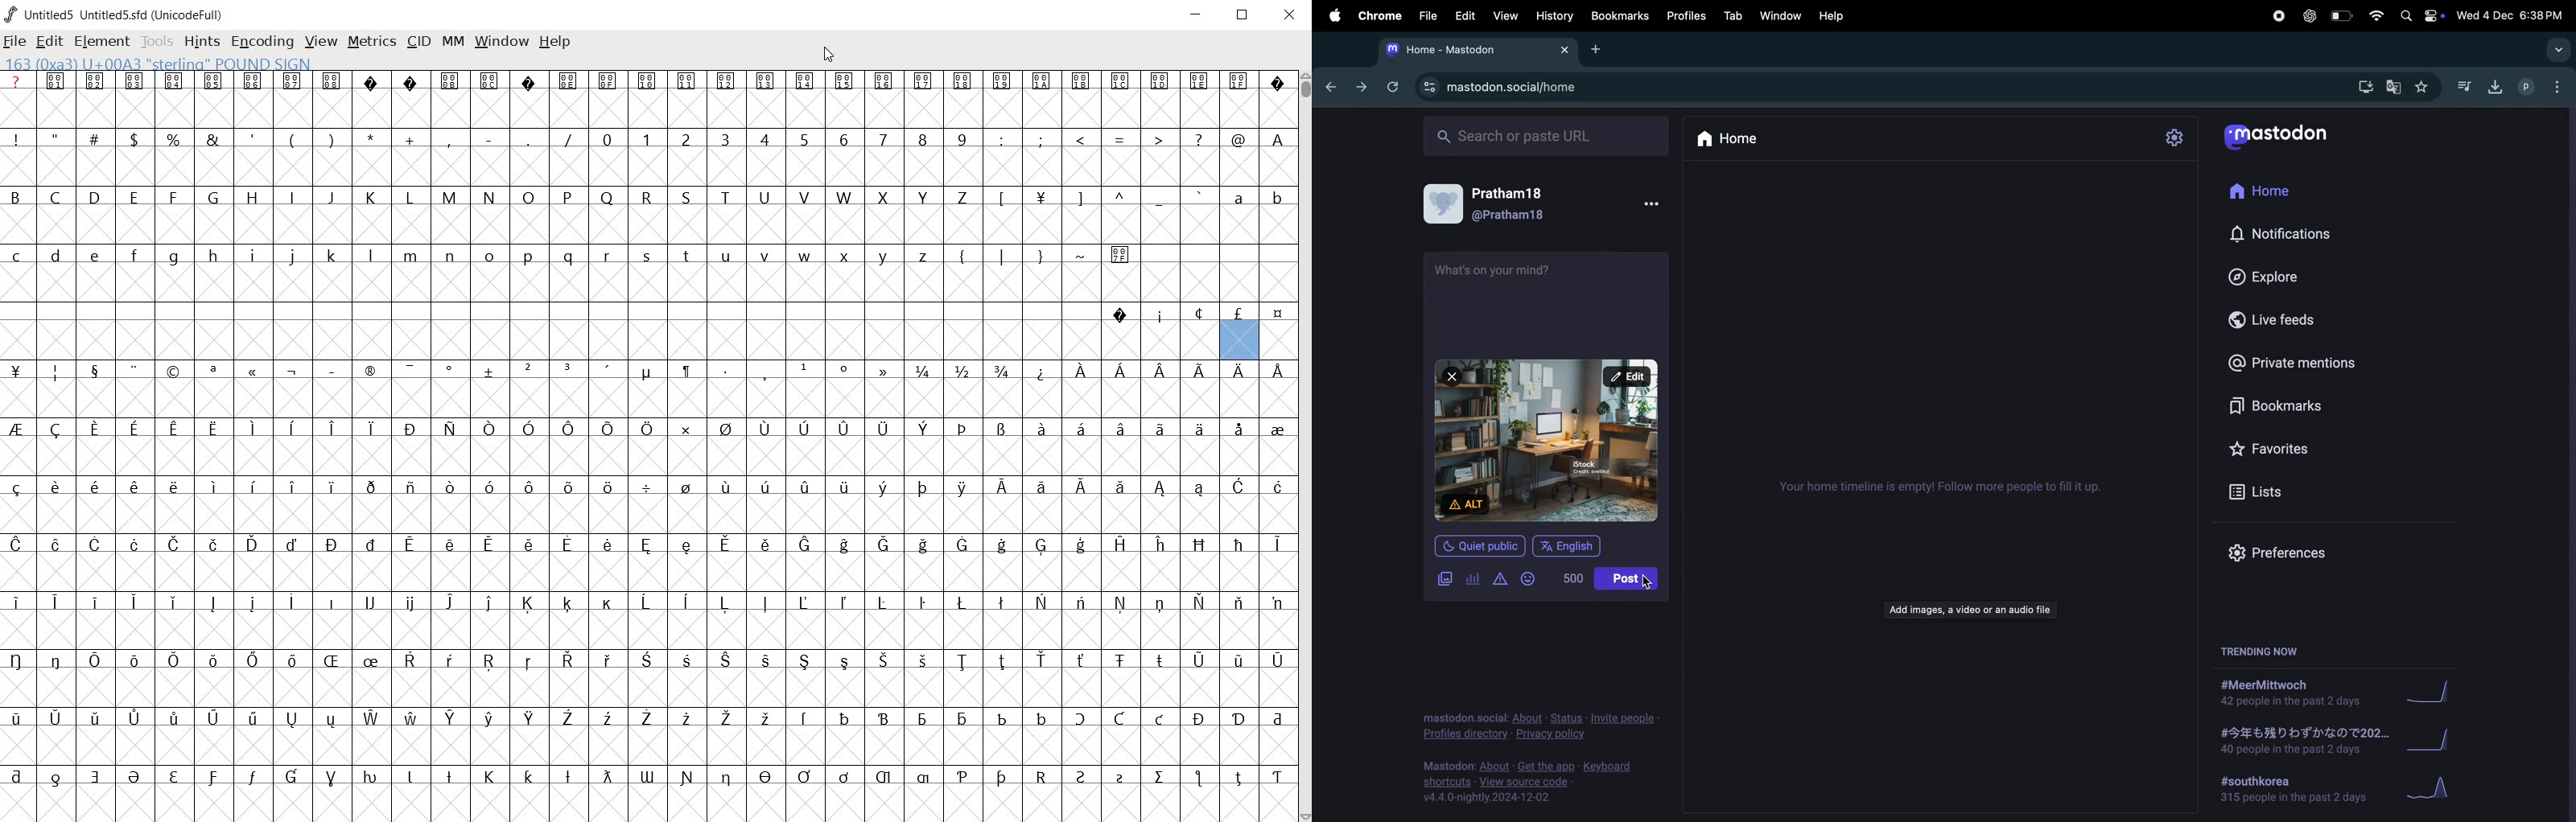 Image resolution: width=2576 pixels, height=840 pixels. I want to click on Graph, so click(2437, 740).